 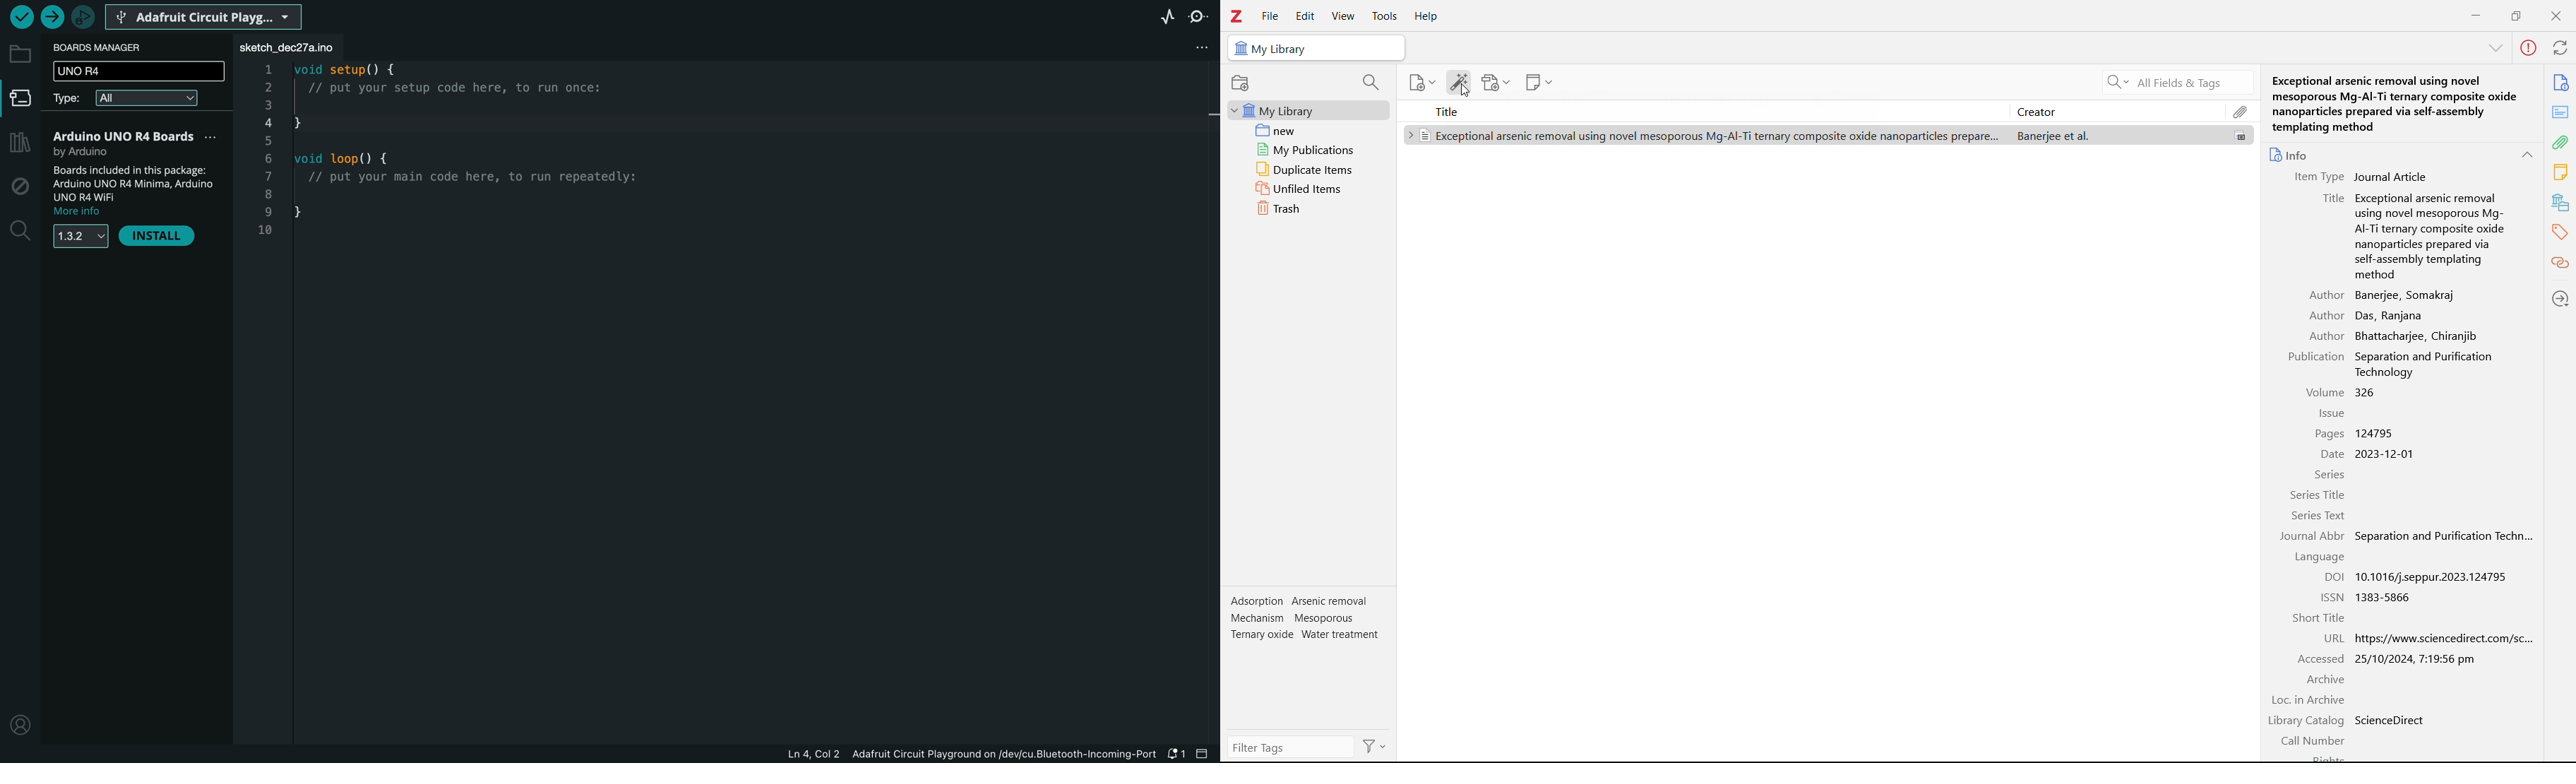 What do you see at coordinates (2392, 316) in the screenshot?
I see `Das, Ranjana` at bounding box center [2392, 316].